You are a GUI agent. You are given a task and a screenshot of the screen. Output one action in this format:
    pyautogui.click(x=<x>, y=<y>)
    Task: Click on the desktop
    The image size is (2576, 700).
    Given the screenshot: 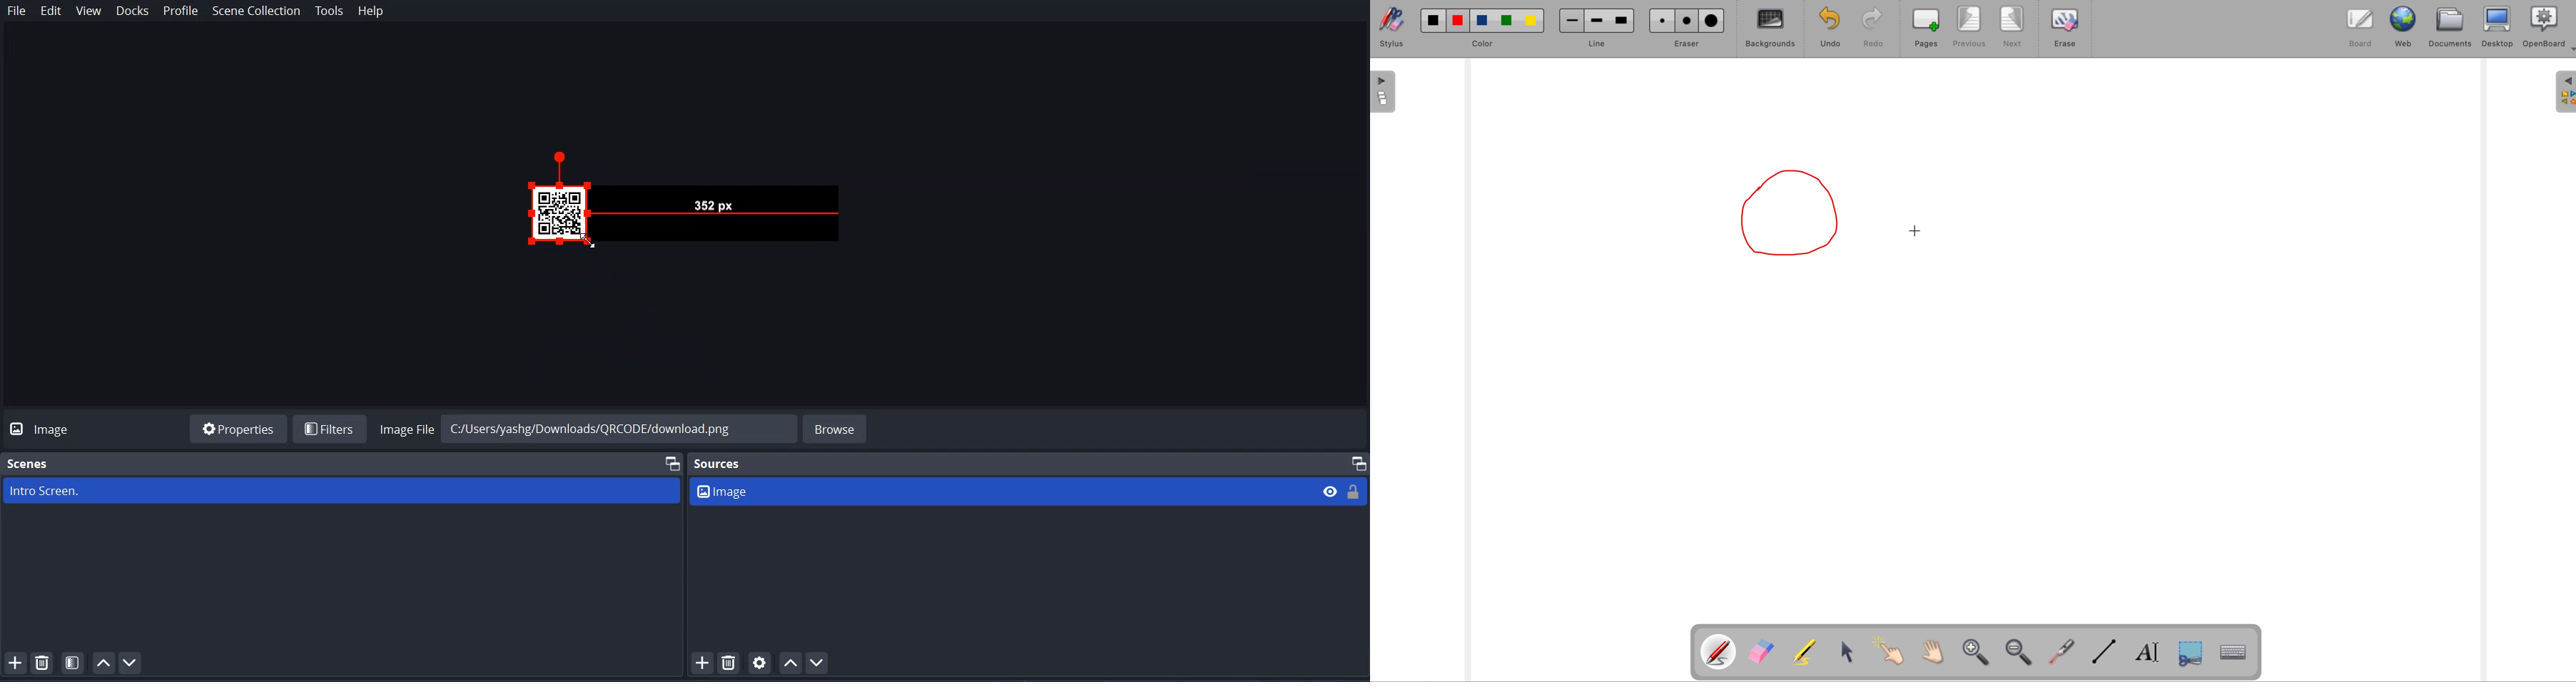 What is the action you would take?
    pyautogui.click(x=2499, y=26)
    